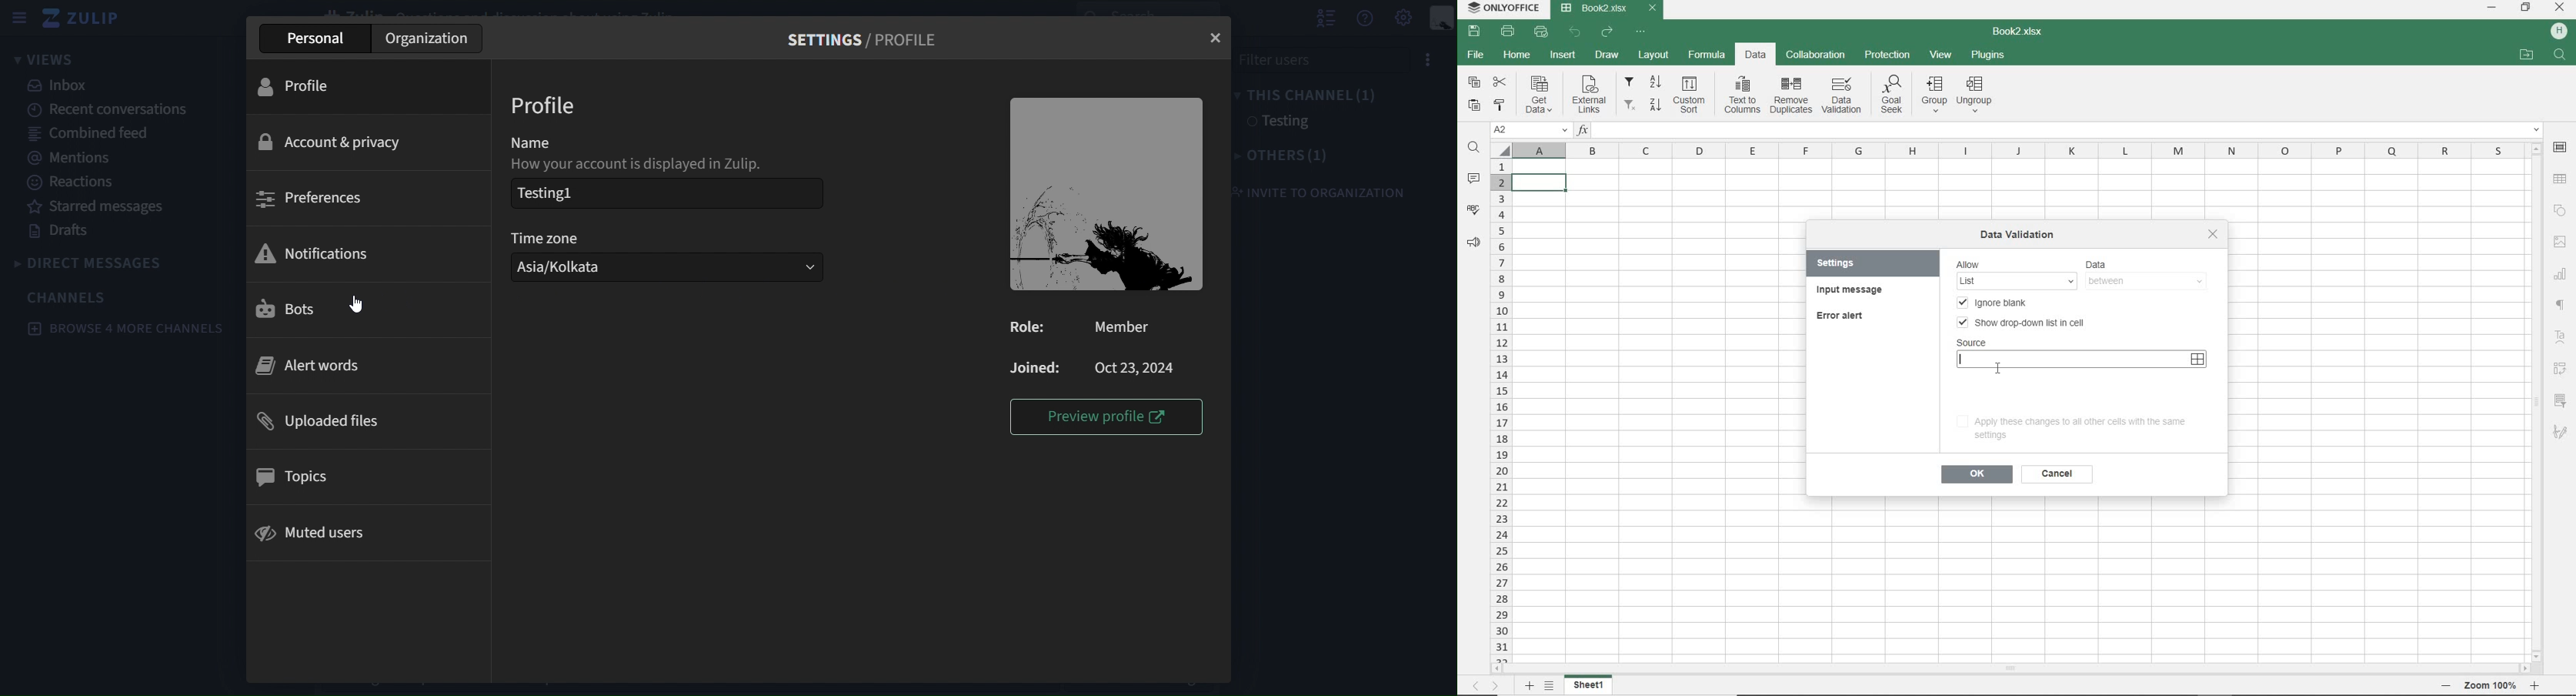 Image resolution: width=2576 pixels, height=700 pixels. I want to click on cancel, so click(2056, 474).